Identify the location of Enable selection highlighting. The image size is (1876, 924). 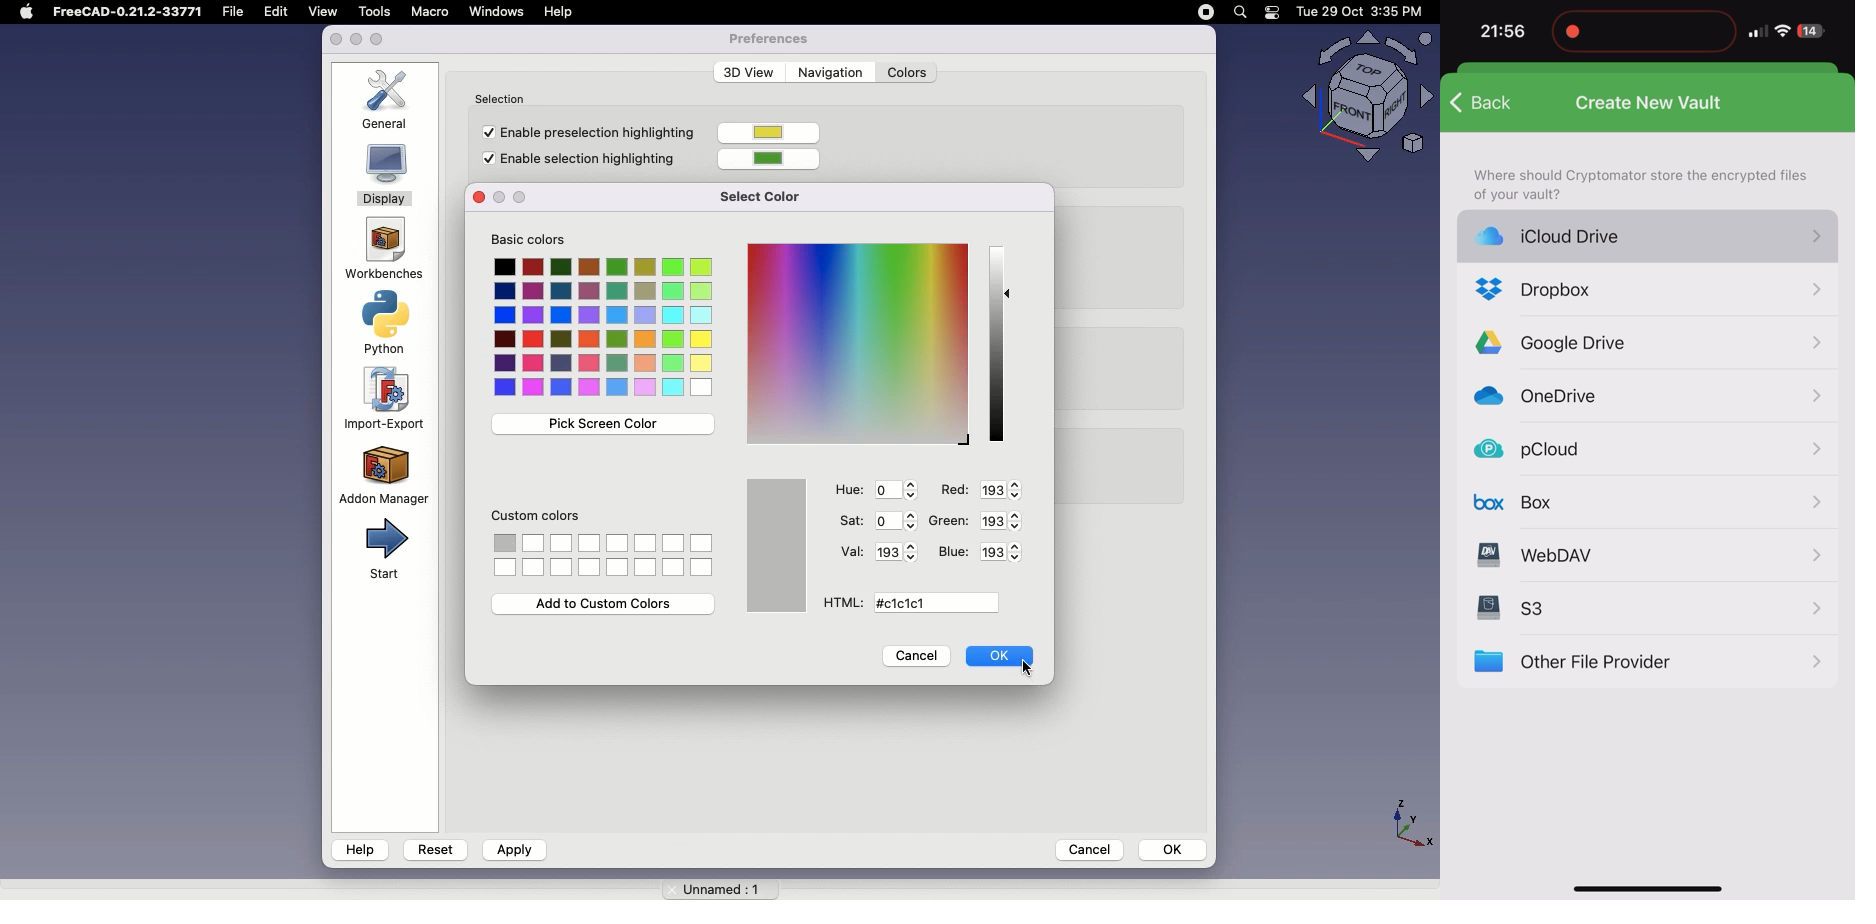
(582, 161).